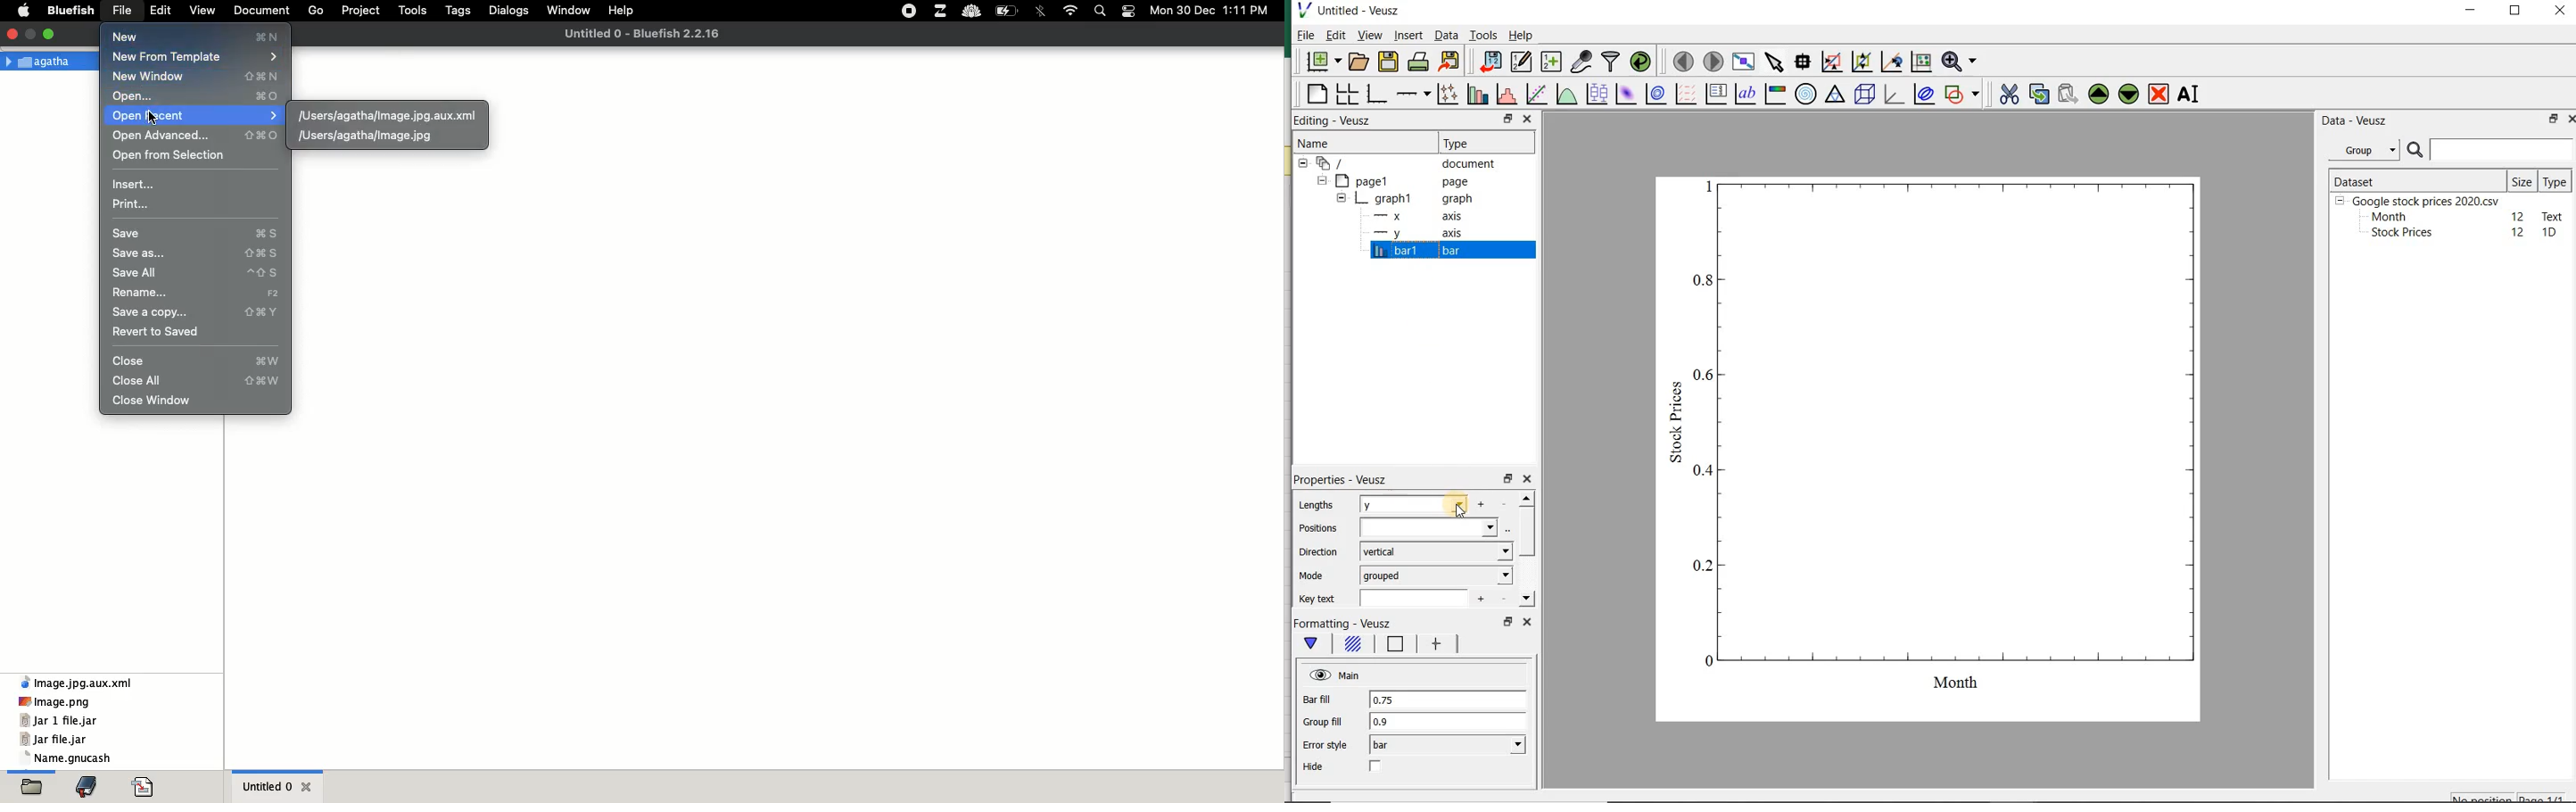 This screenshot has width=2576, height=812. Describe the element at coordinates (195, 273) in the screenshot. I see `save all    ^ S` at that location.